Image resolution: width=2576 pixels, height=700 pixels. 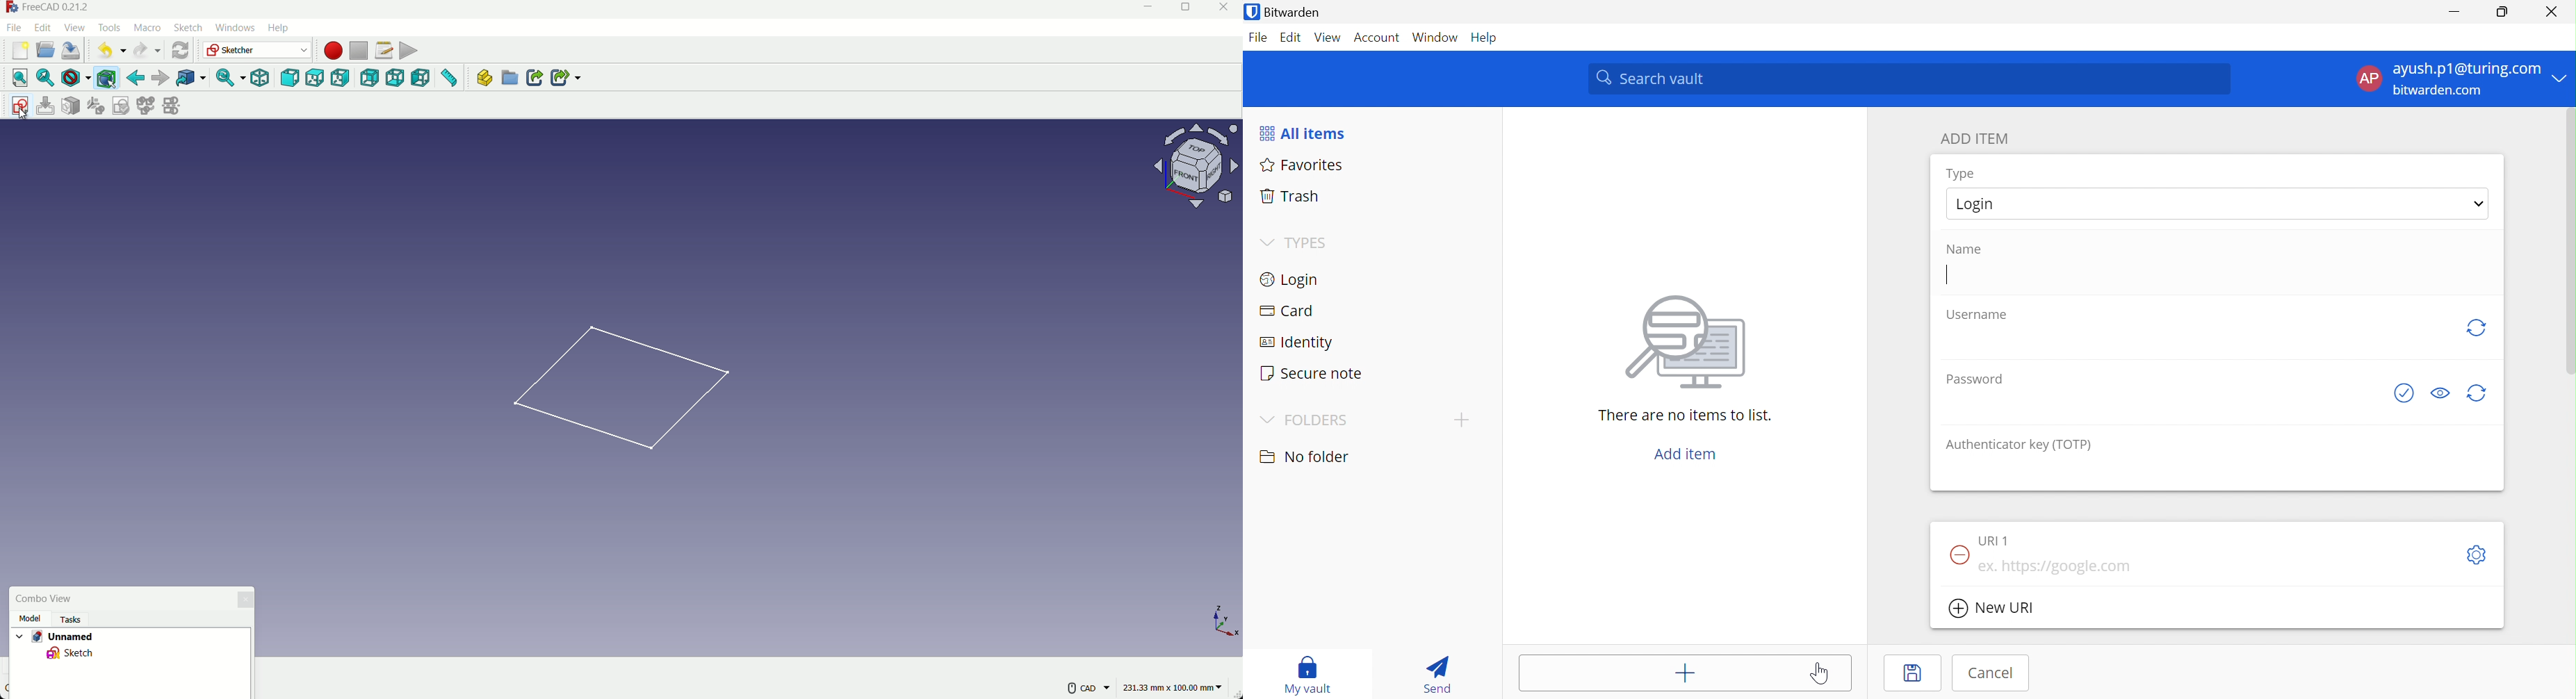 I want to click on save file, so click(x=71, y=51).